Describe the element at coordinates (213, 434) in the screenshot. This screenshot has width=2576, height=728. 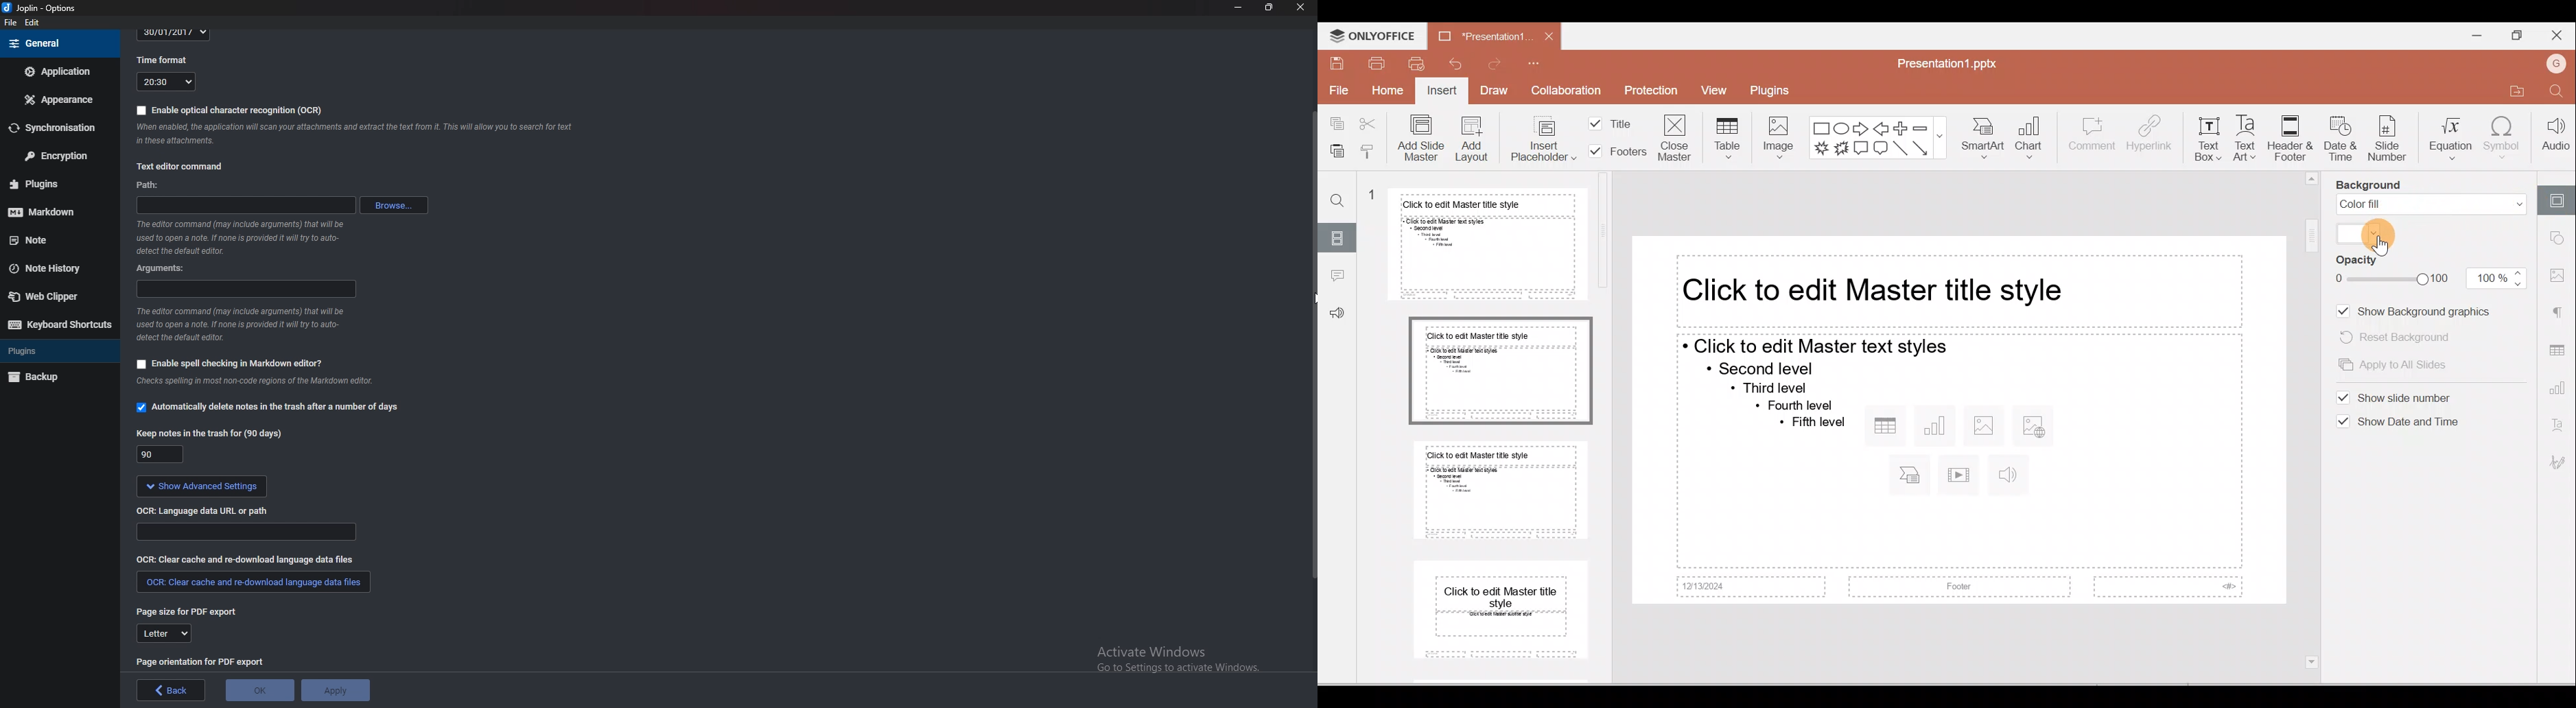
I see `Keep notes in the trash for` at that location.